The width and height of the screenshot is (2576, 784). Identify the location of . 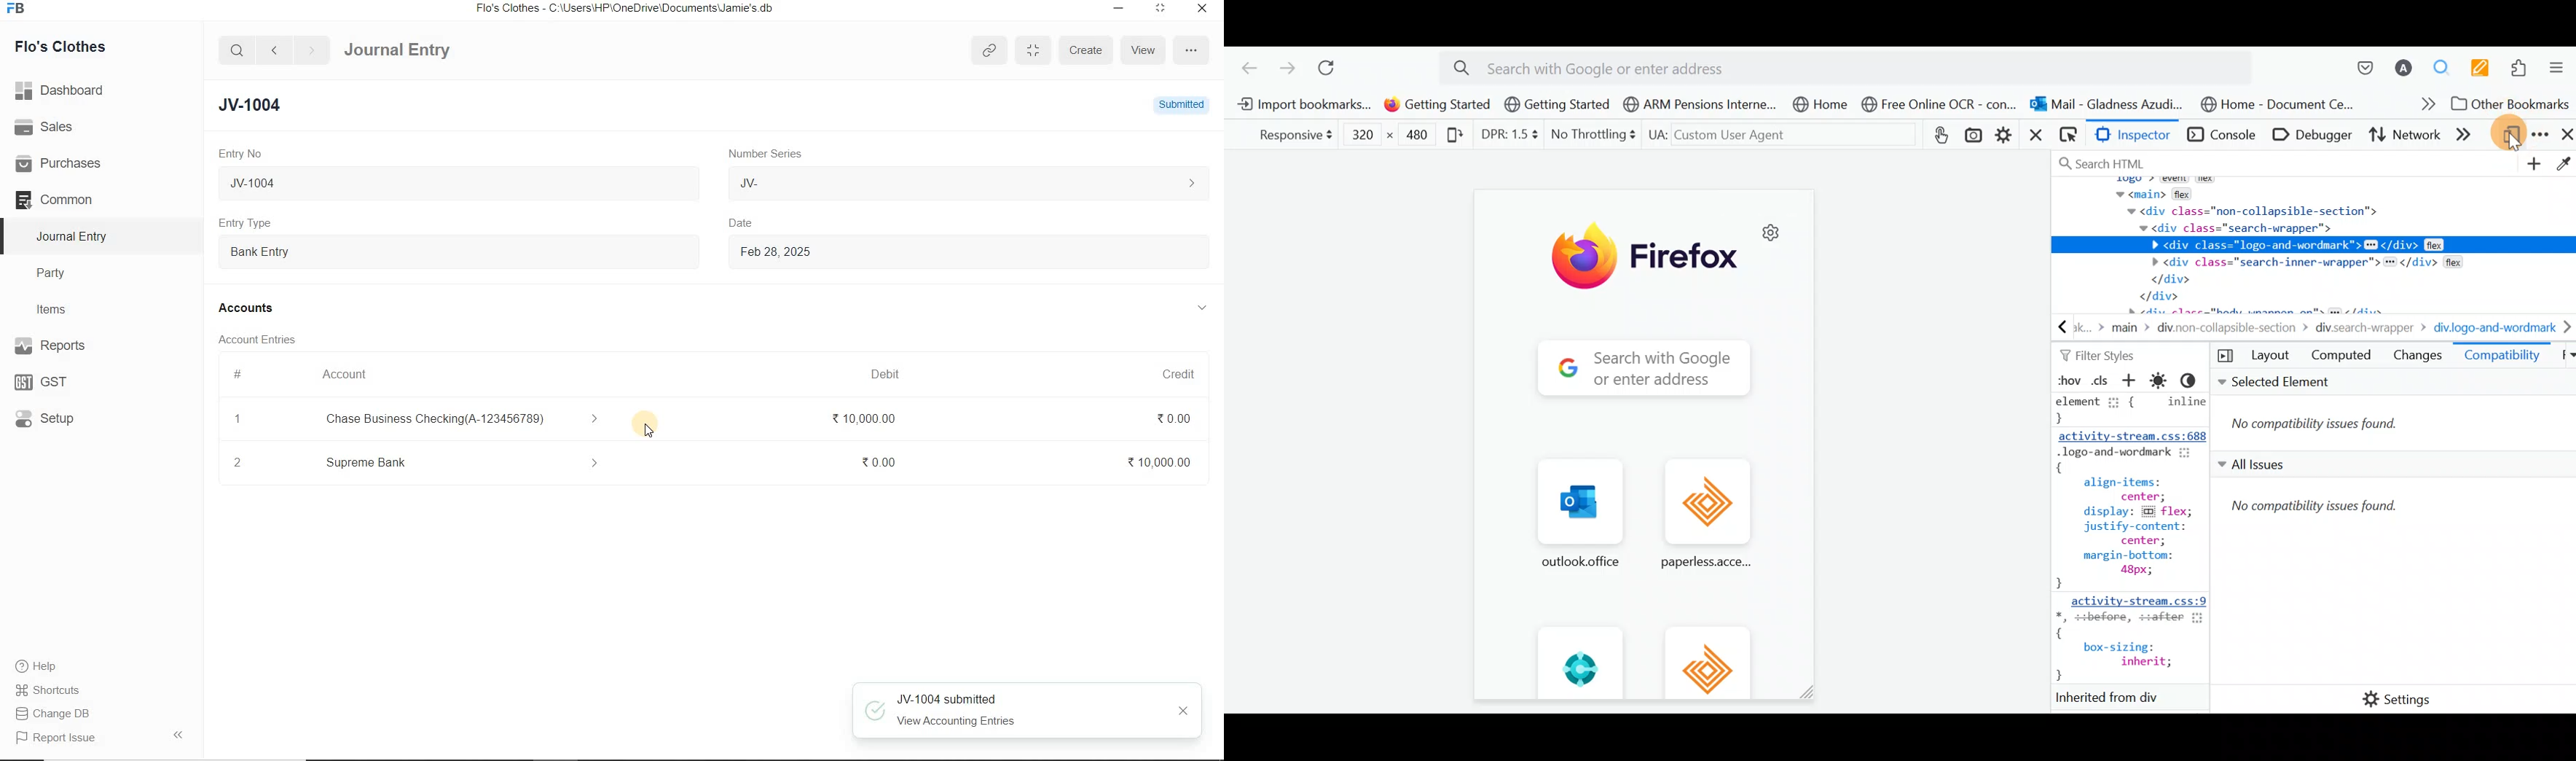
(2313, 328).